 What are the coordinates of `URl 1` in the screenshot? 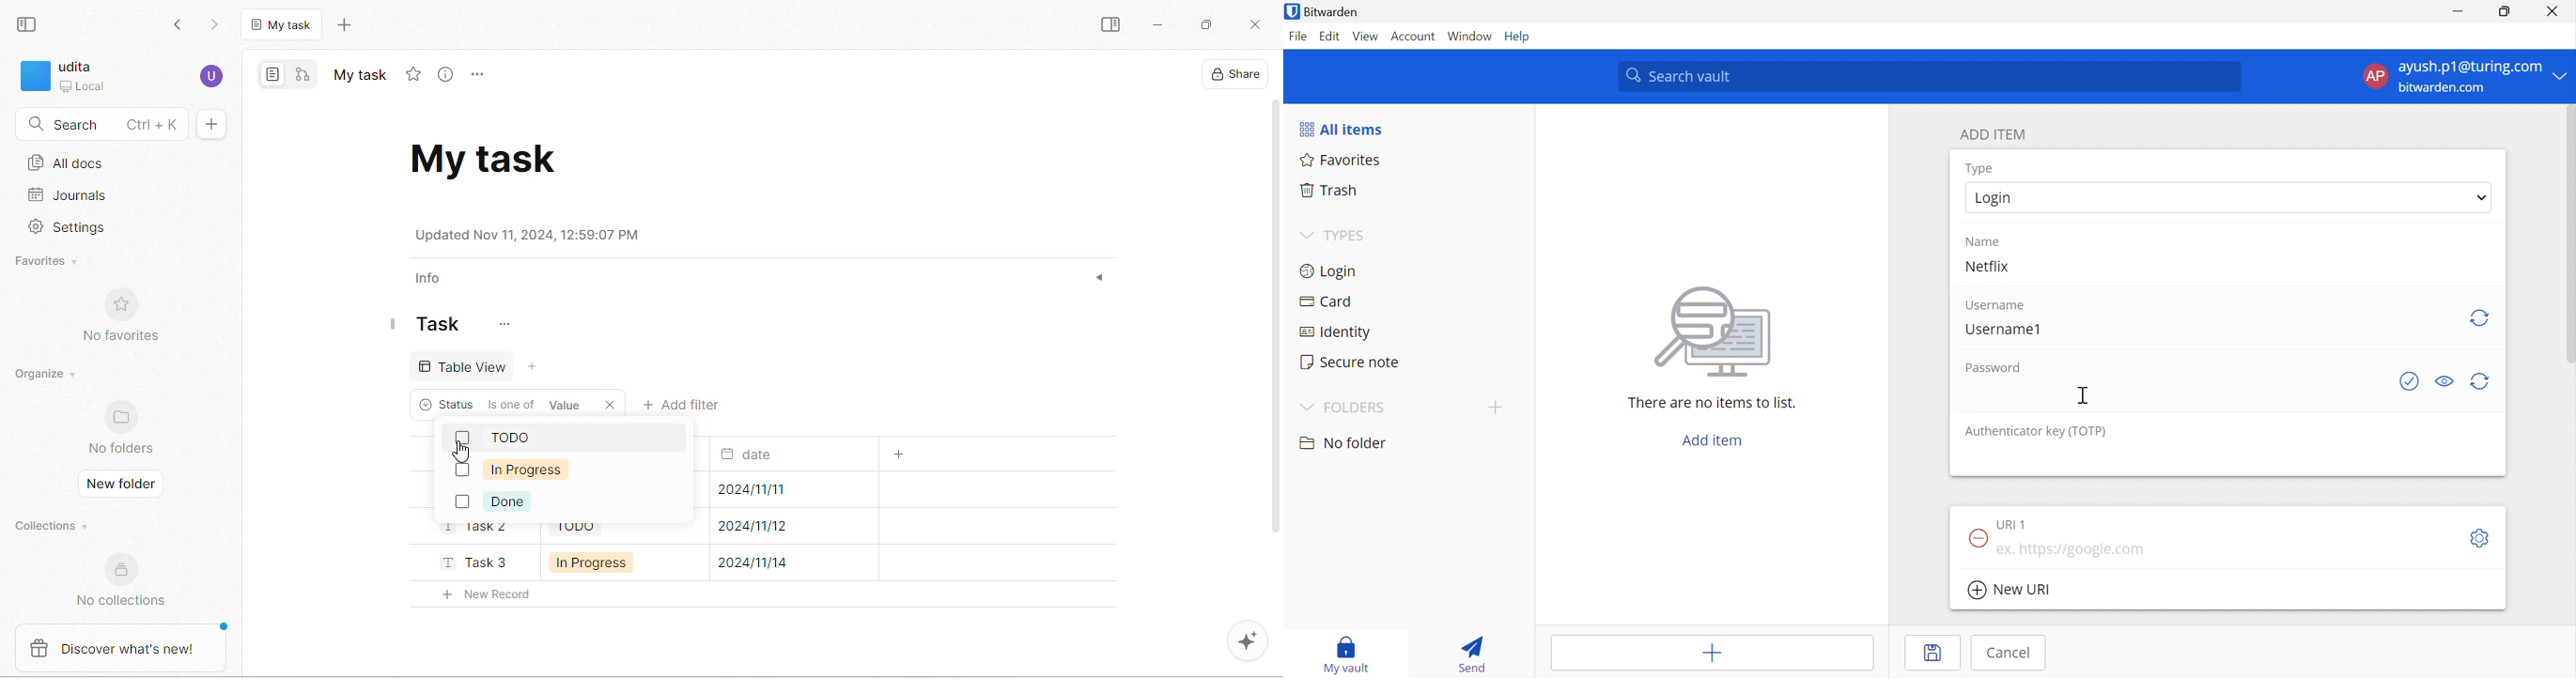 It's located at (2011, 524).